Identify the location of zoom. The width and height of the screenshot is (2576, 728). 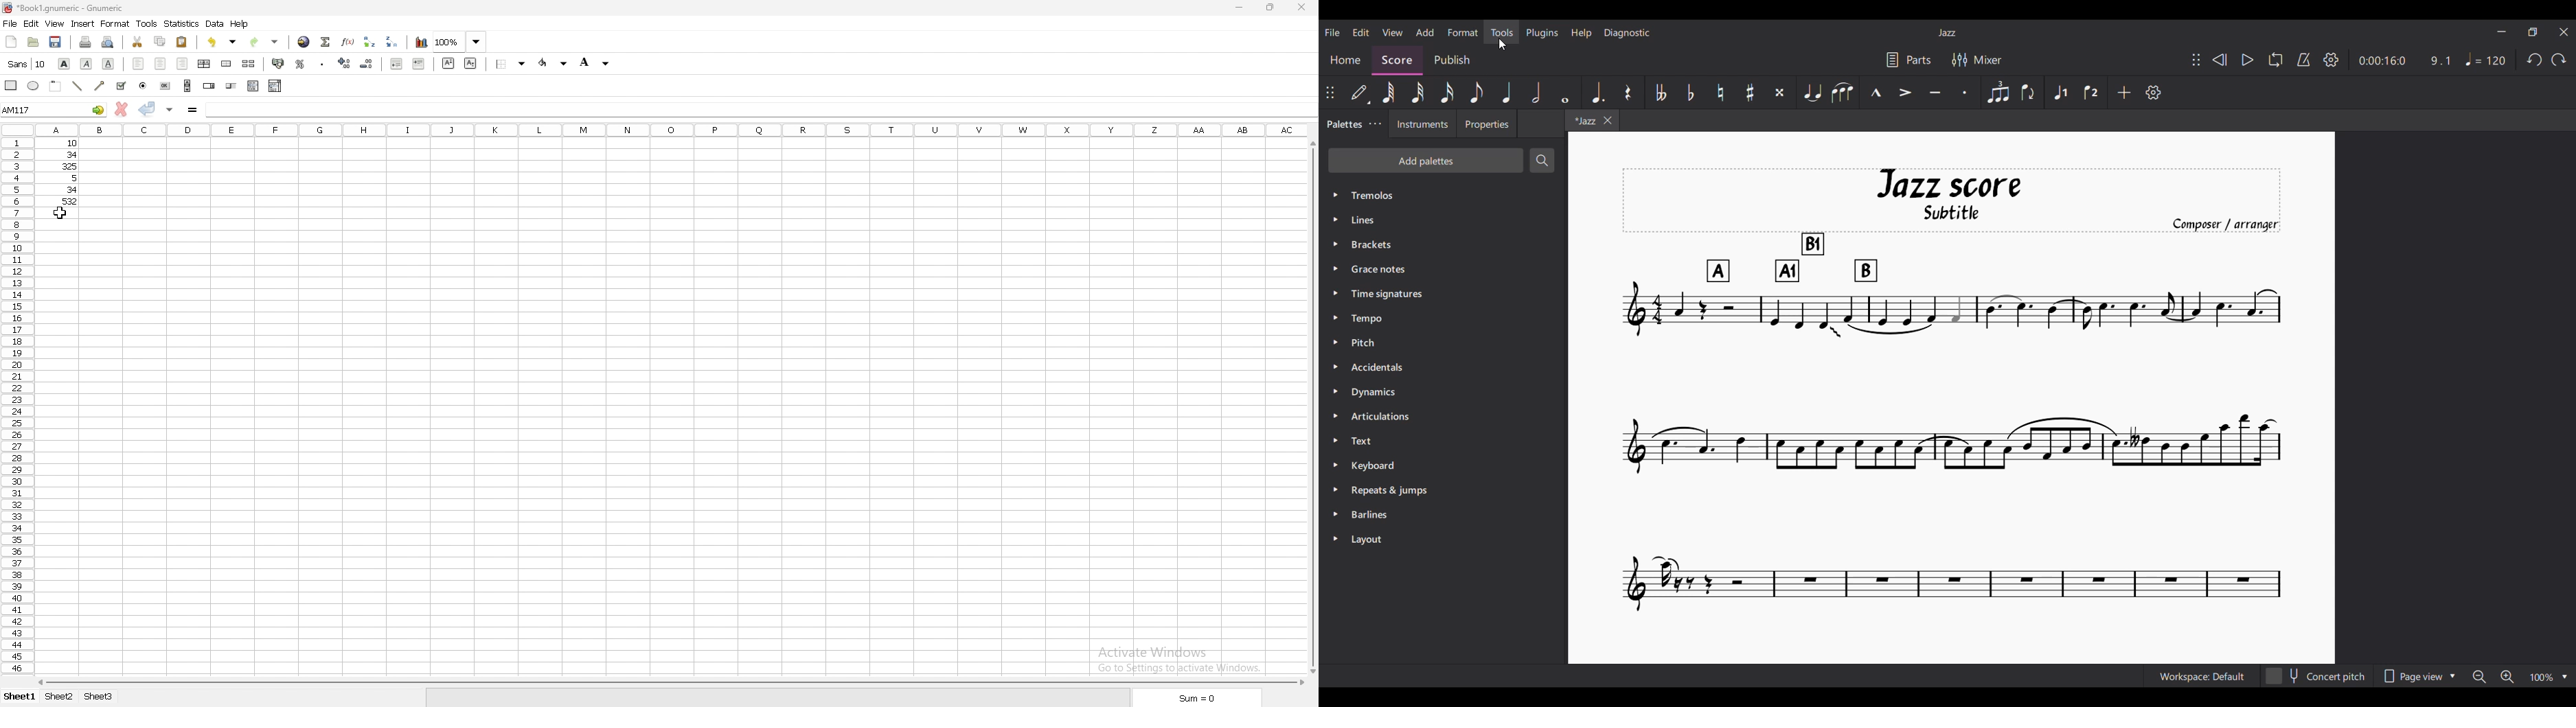
(459, 42).